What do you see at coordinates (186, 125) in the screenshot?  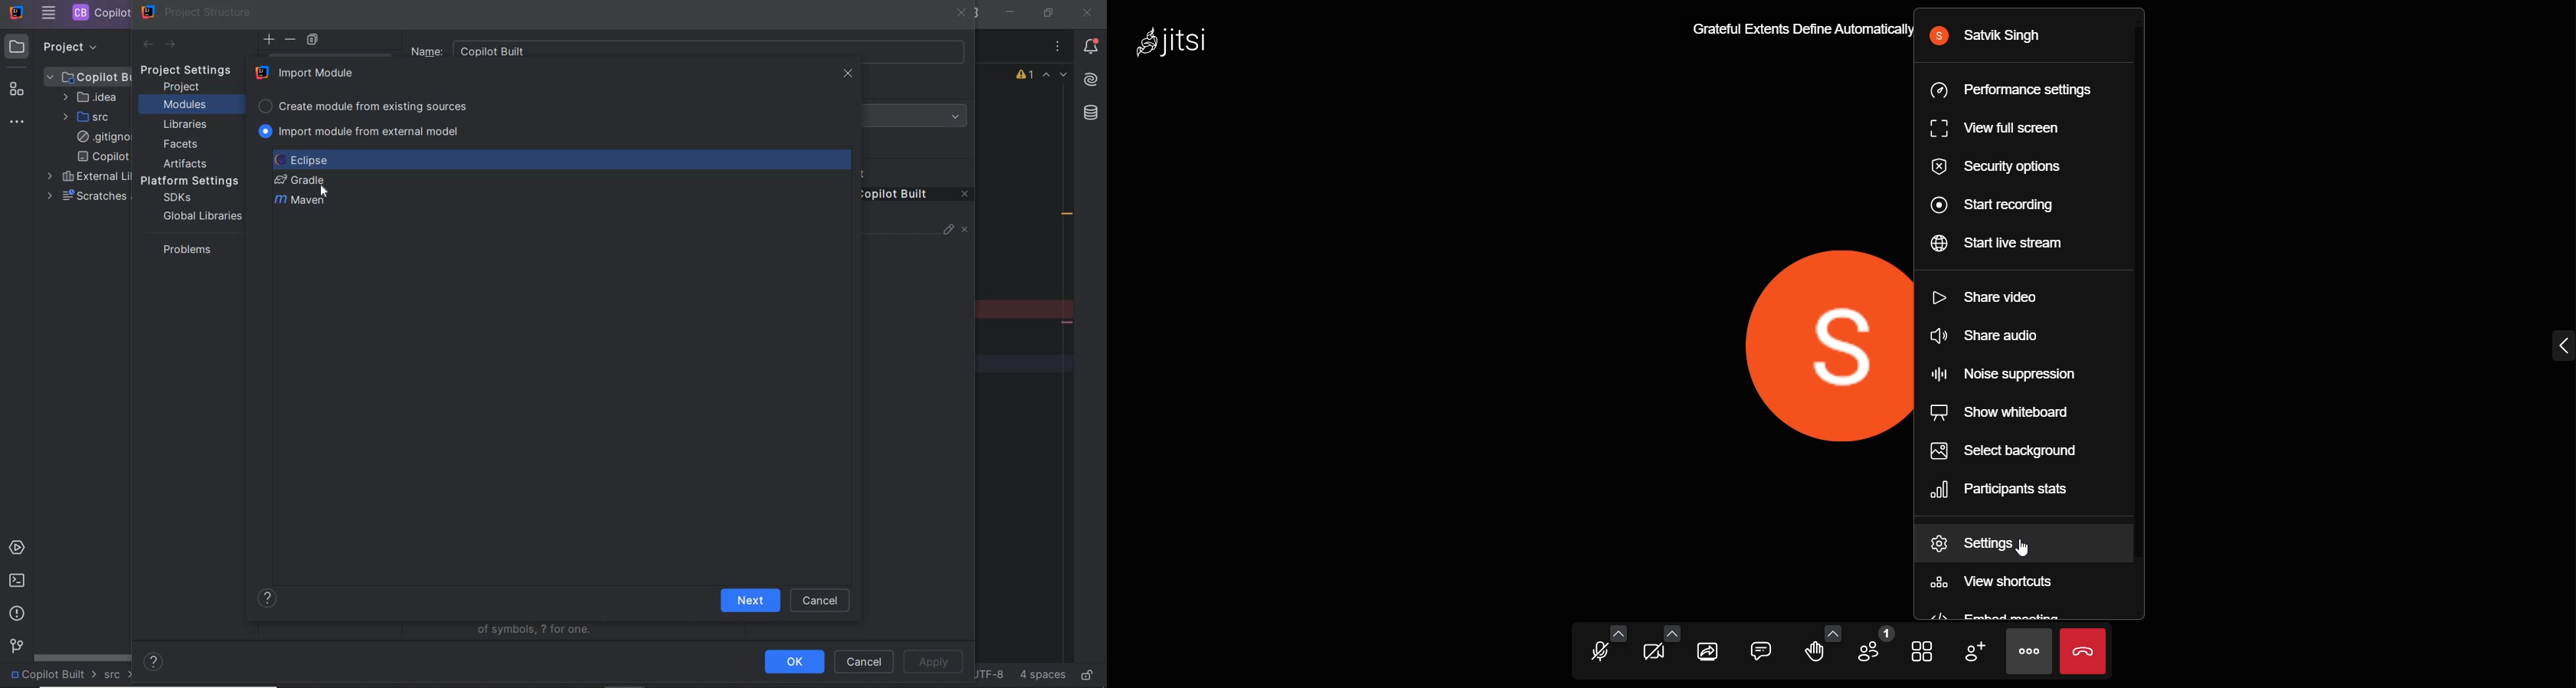 I see `libraries` at bounding box center [186, 125].